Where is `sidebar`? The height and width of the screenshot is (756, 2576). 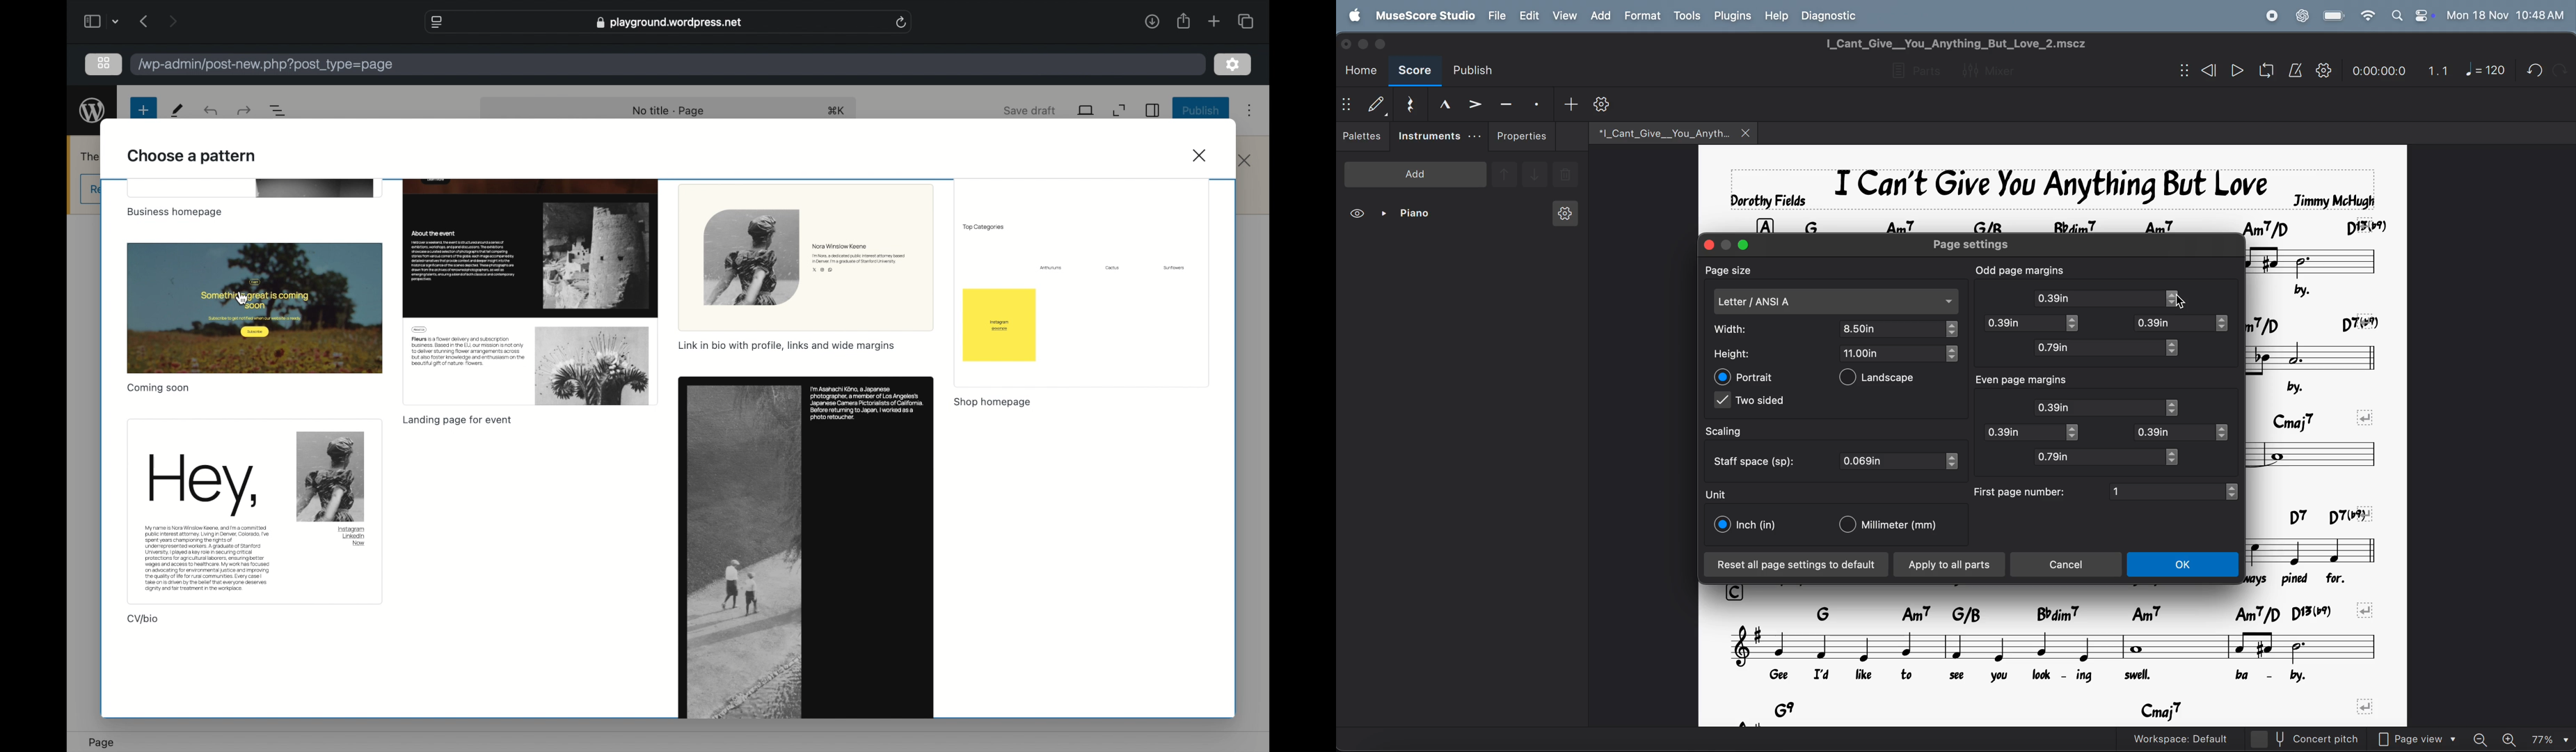
sidebar is located at coordinates (1153, 110).